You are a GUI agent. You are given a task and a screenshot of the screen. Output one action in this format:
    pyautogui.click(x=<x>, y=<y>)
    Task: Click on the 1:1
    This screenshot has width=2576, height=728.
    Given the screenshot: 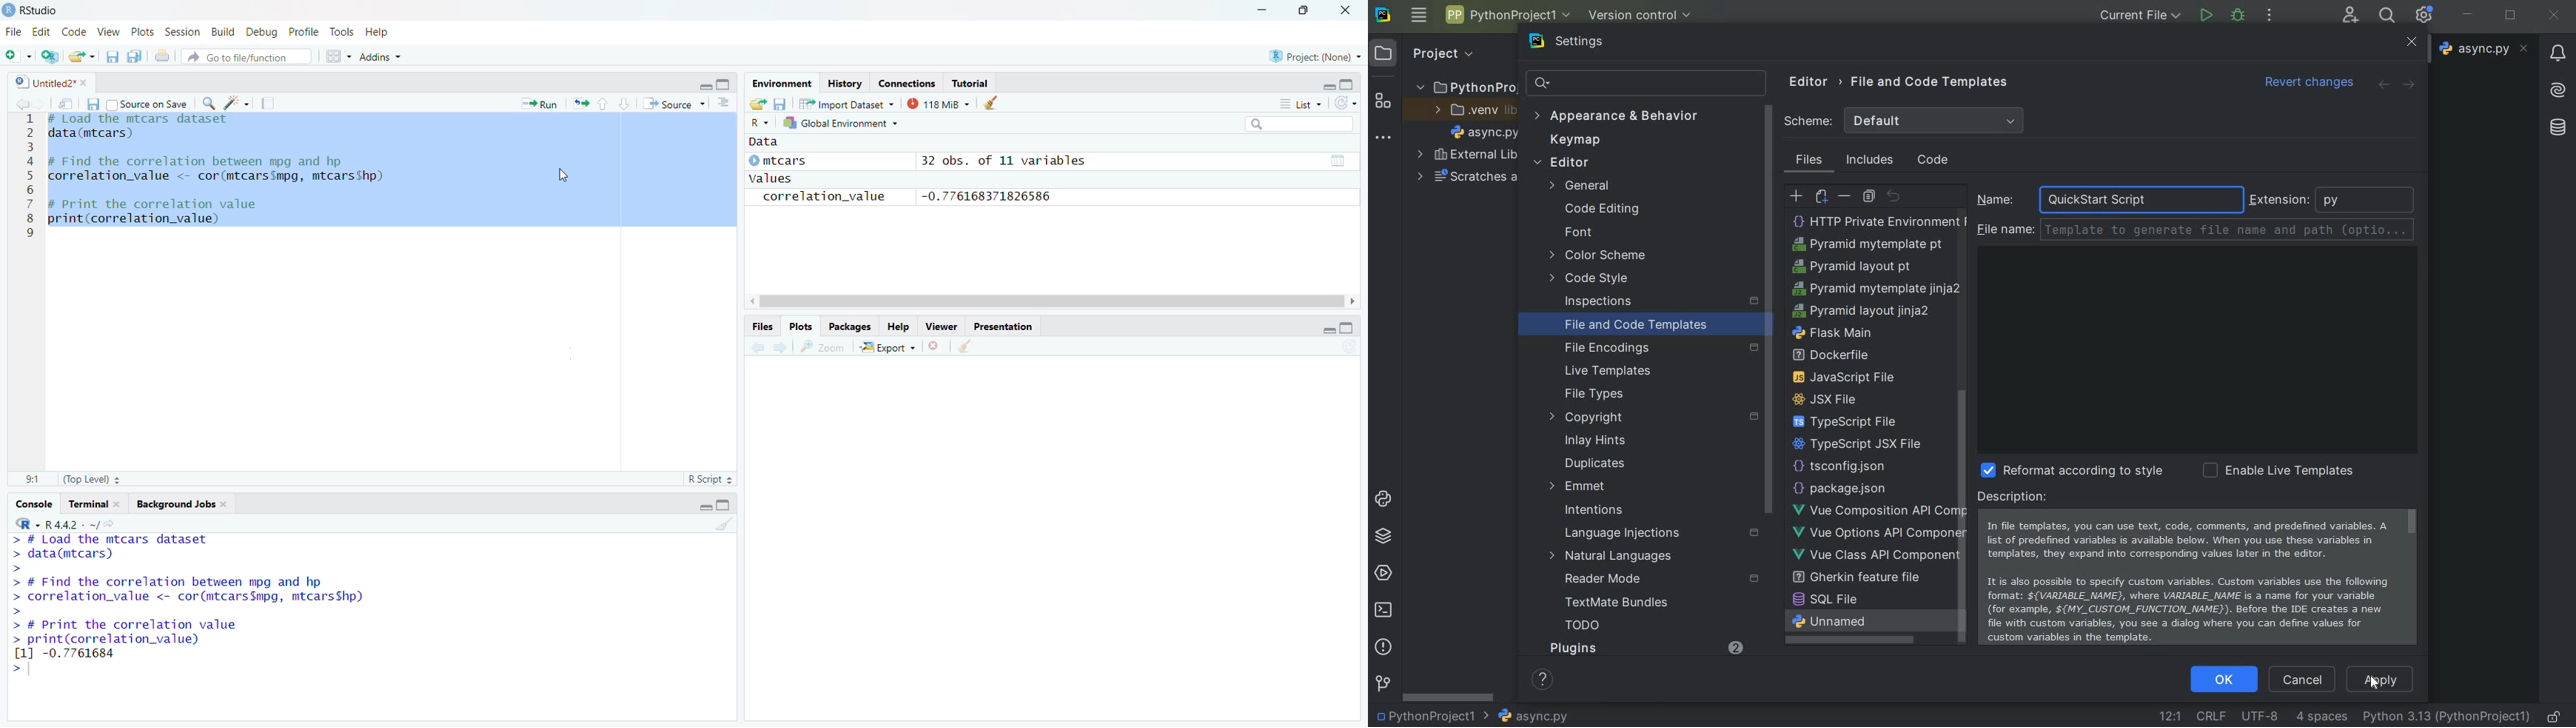 What is the action you would take?
    pyautogui.click(x=26, y=476)
    